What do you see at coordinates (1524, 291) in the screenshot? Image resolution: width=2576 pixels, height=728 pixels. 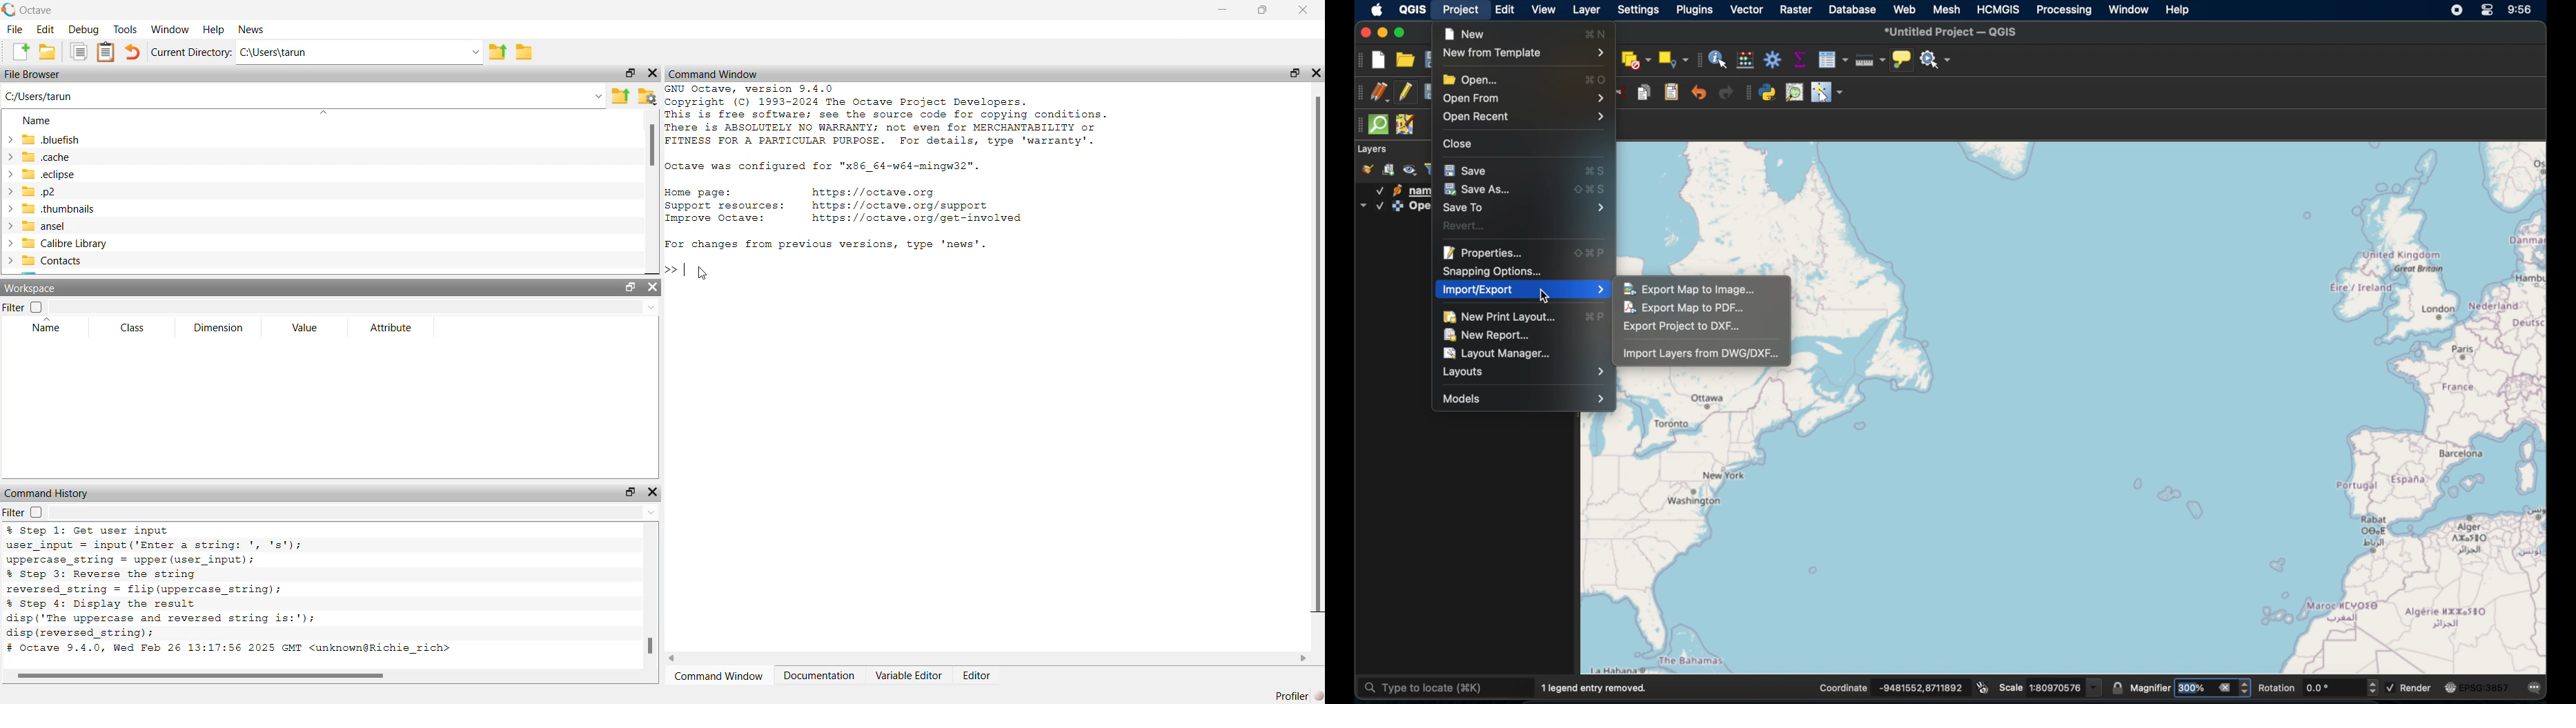 I see `import/export` at bounding box center [1524, 291].